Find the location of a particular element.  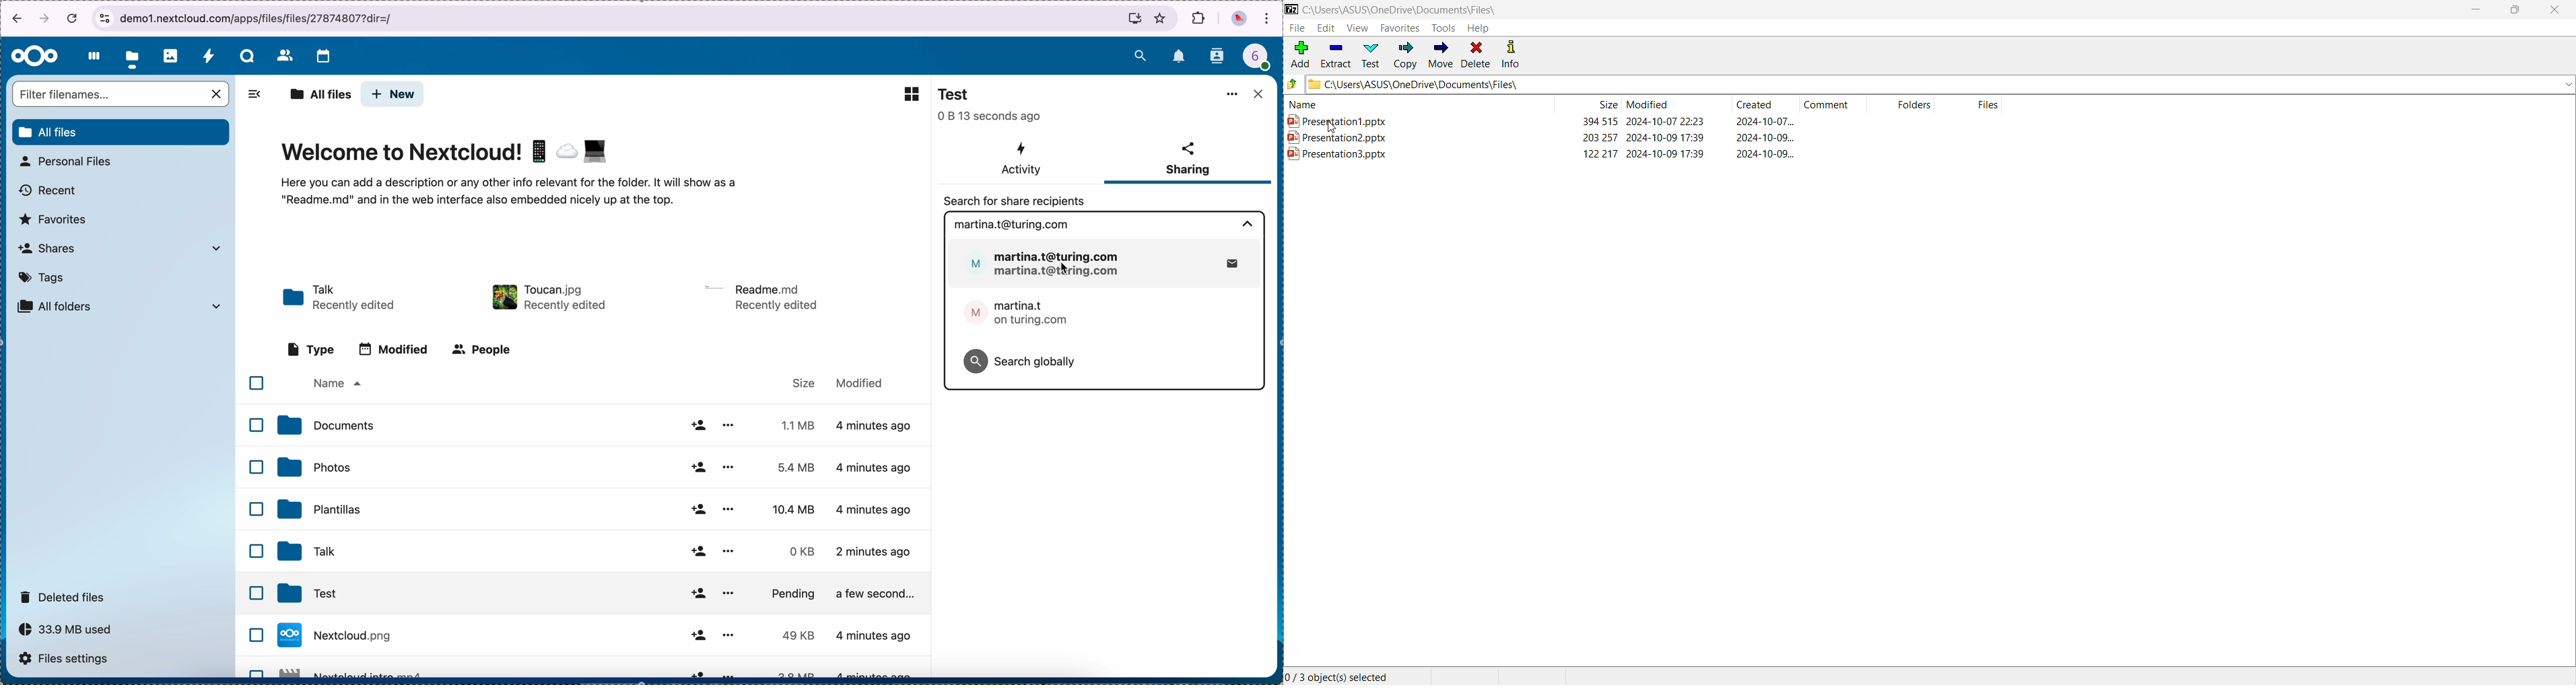

name is located at coordinates (336, 384).